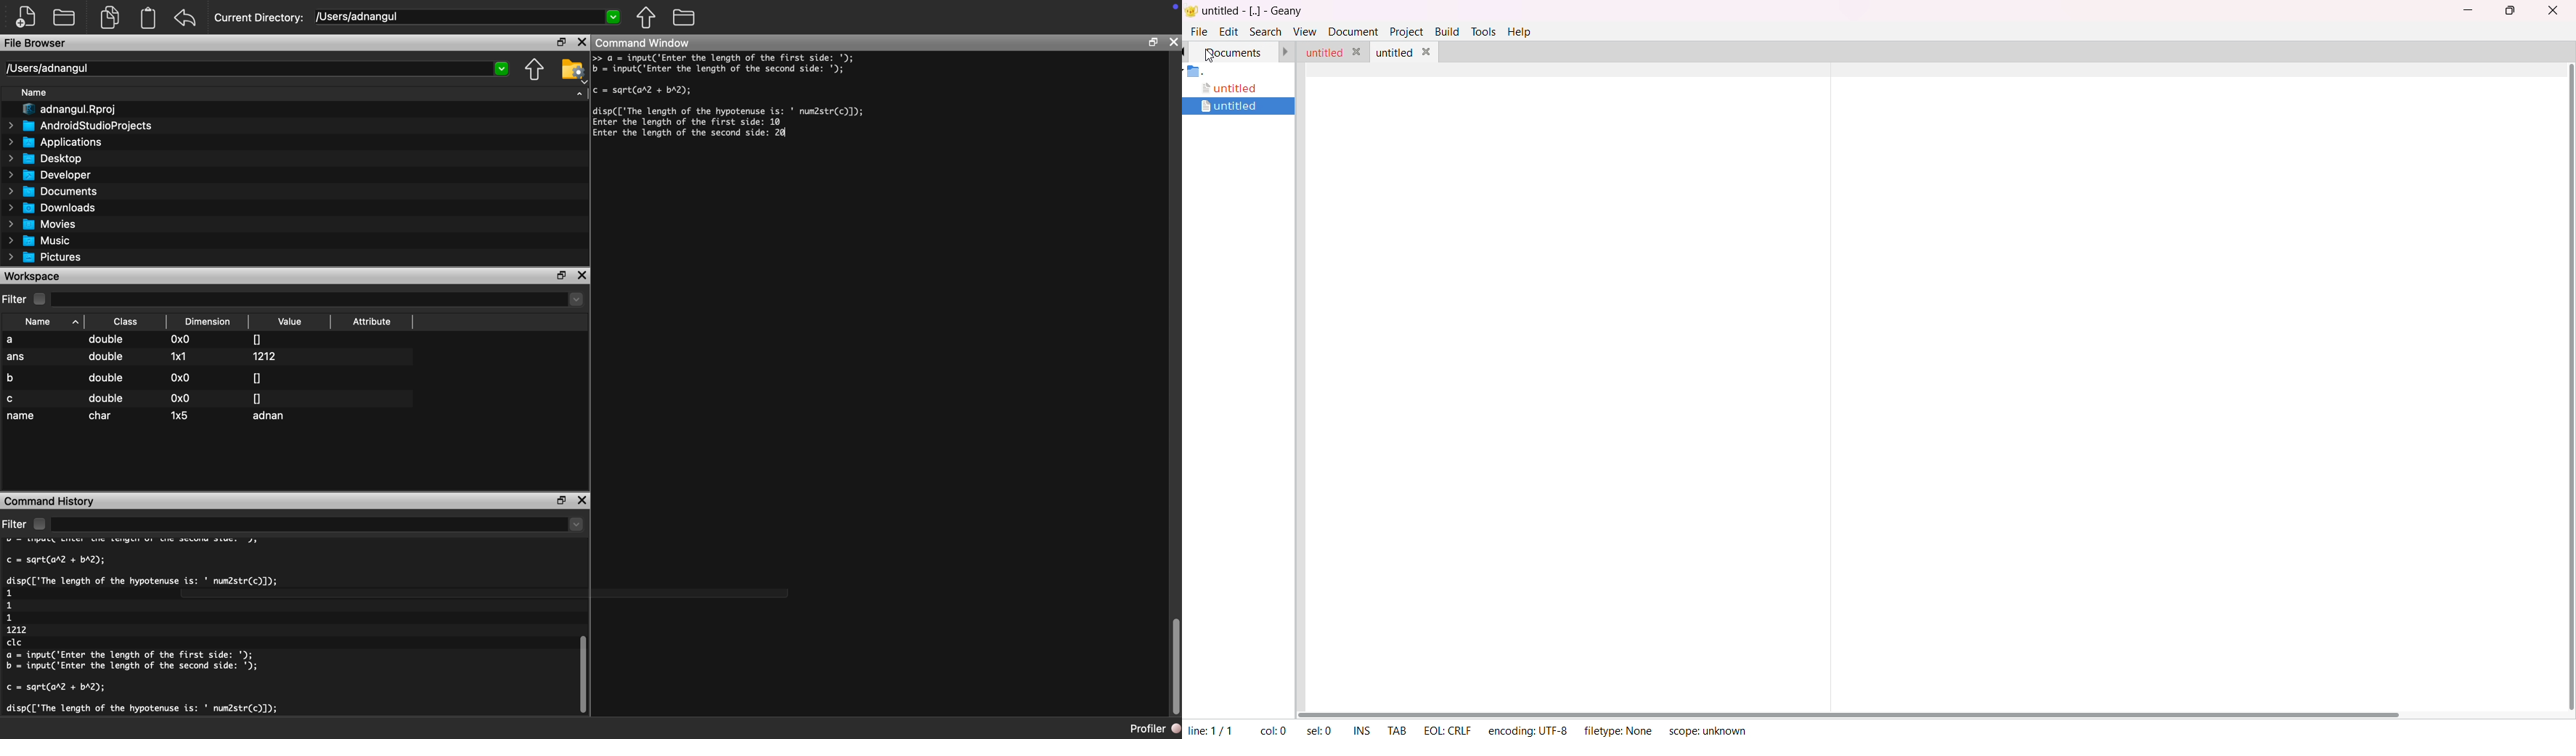 Image resolution: width=2576 pixels, height=756 pixels. I want to click on  Applications, so click(60, 142).